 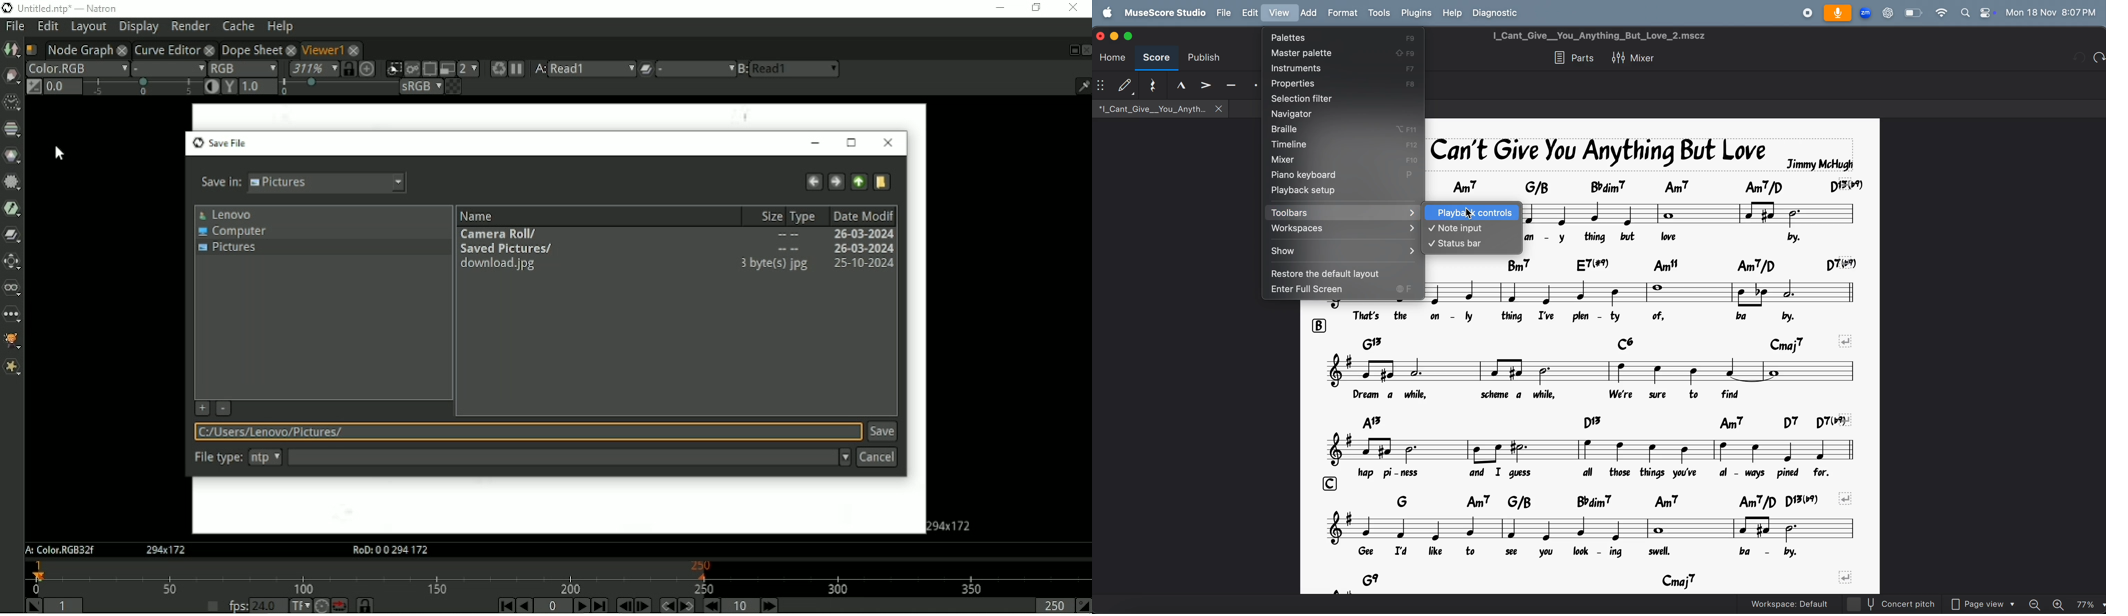 What do you see at coordinates (2100, 59) in the screenshot?
I see `undo` at bounding box center [2100, 59].